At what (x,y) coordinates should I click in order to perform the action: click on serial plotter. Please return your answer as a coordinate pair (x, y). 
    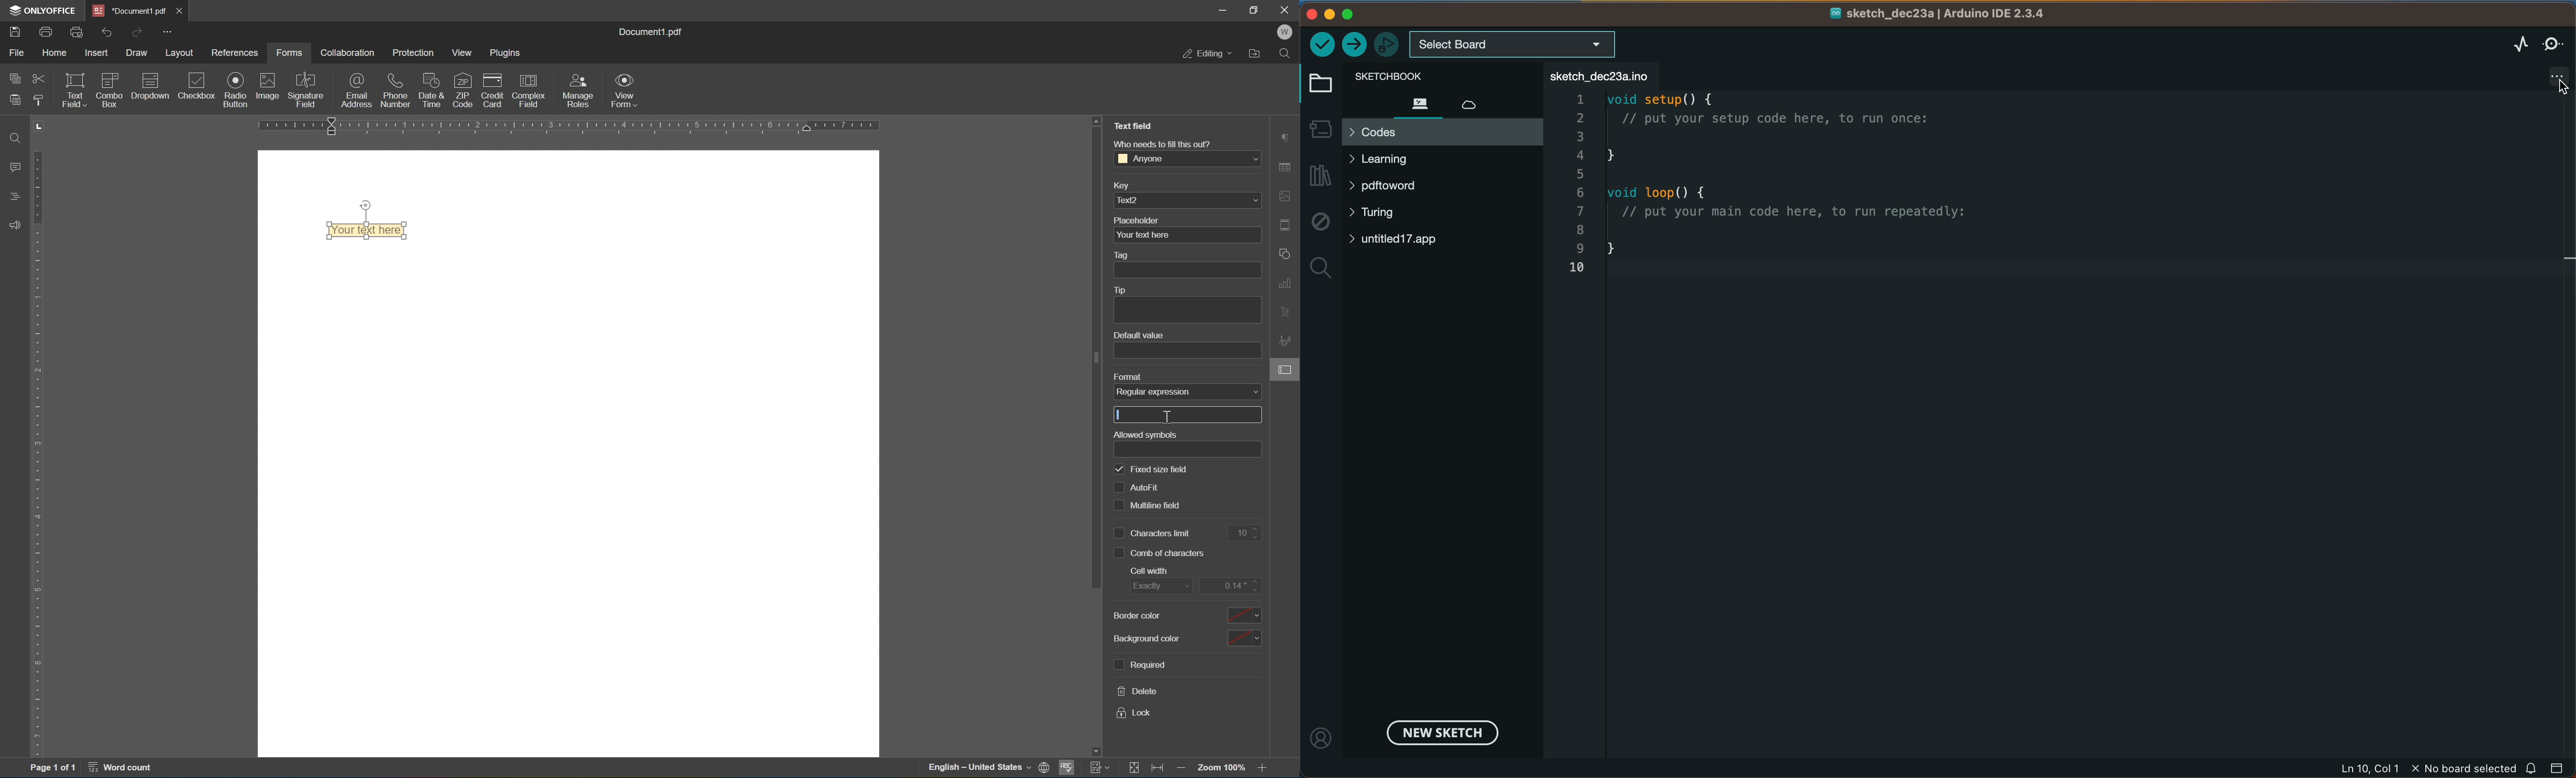
    Looking at the image, I should click on (2509, 44).